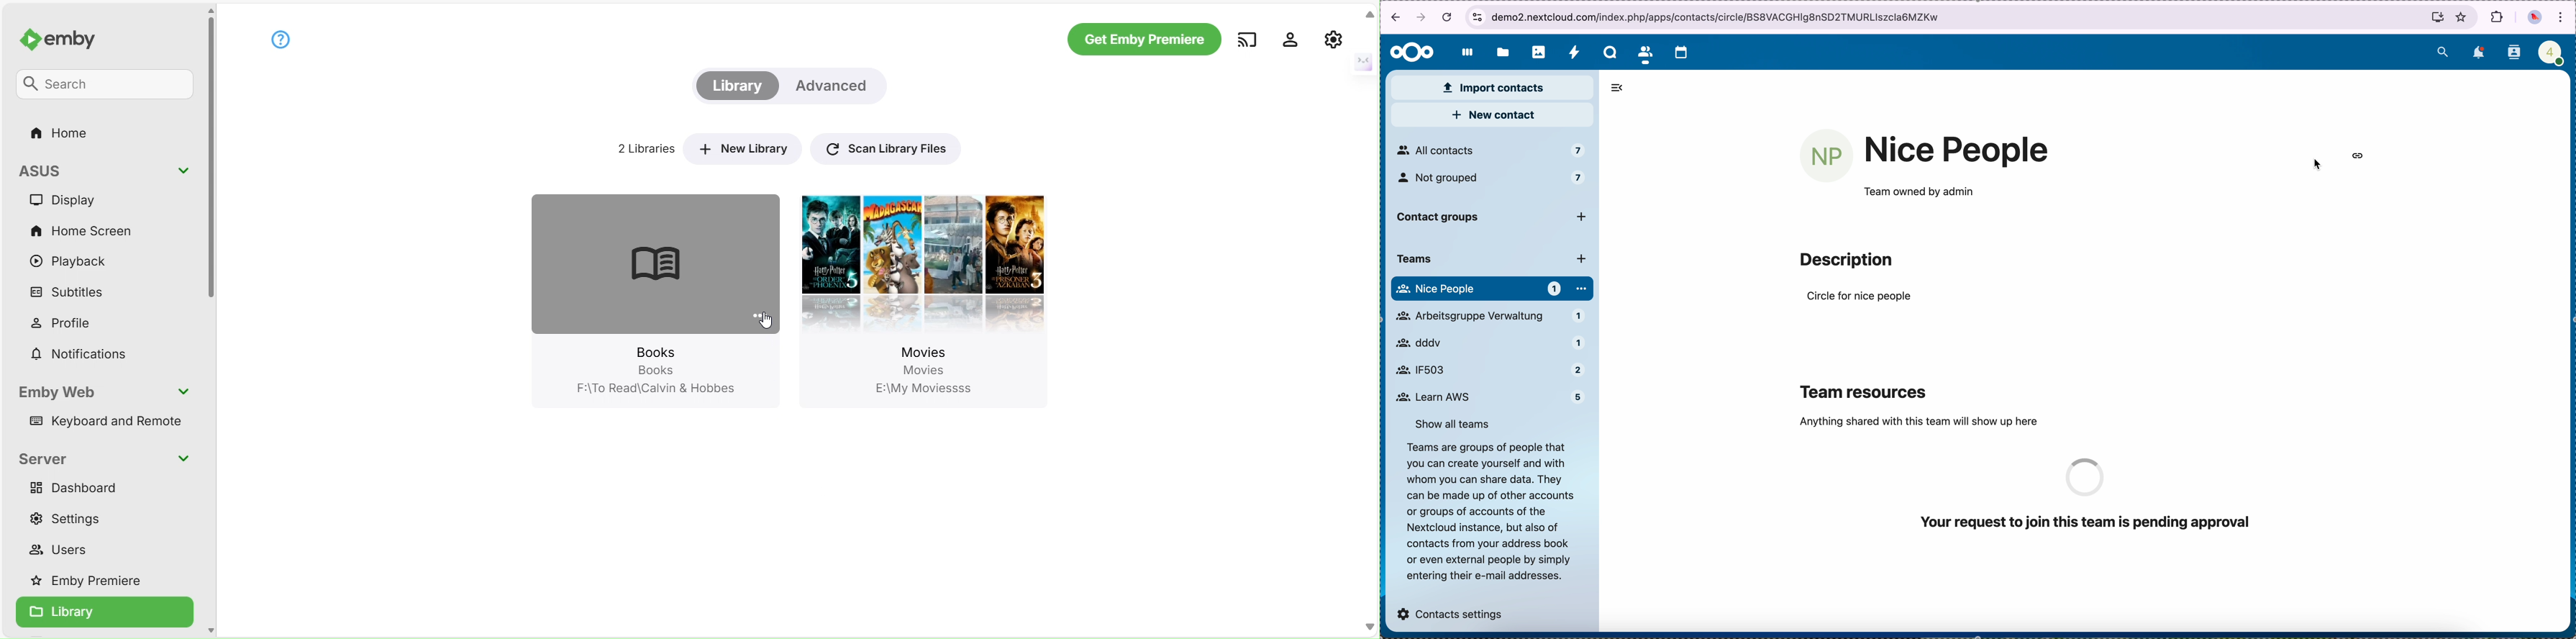  What do you see at coordinates (1827, 156) in the screenshot?
I see `profile picture` at bounding box center [1827, 156].